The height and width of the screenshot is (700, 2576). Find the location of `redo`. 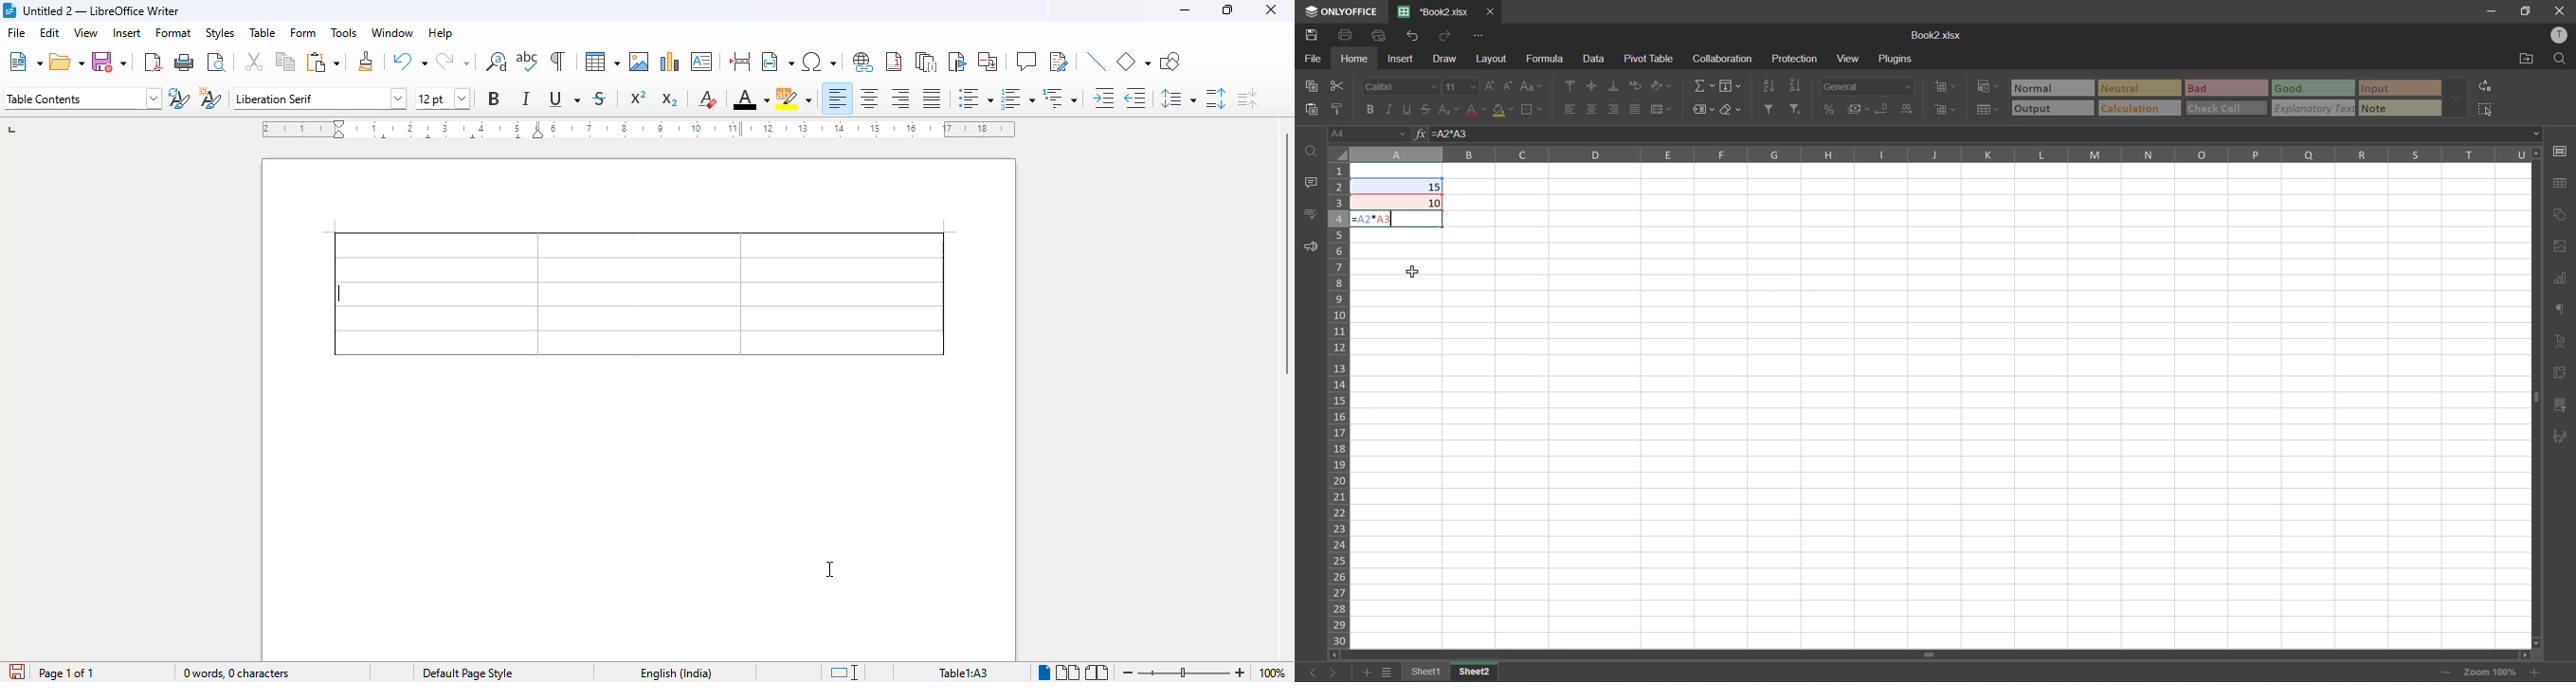

redo is located at coordinates (452, 61).